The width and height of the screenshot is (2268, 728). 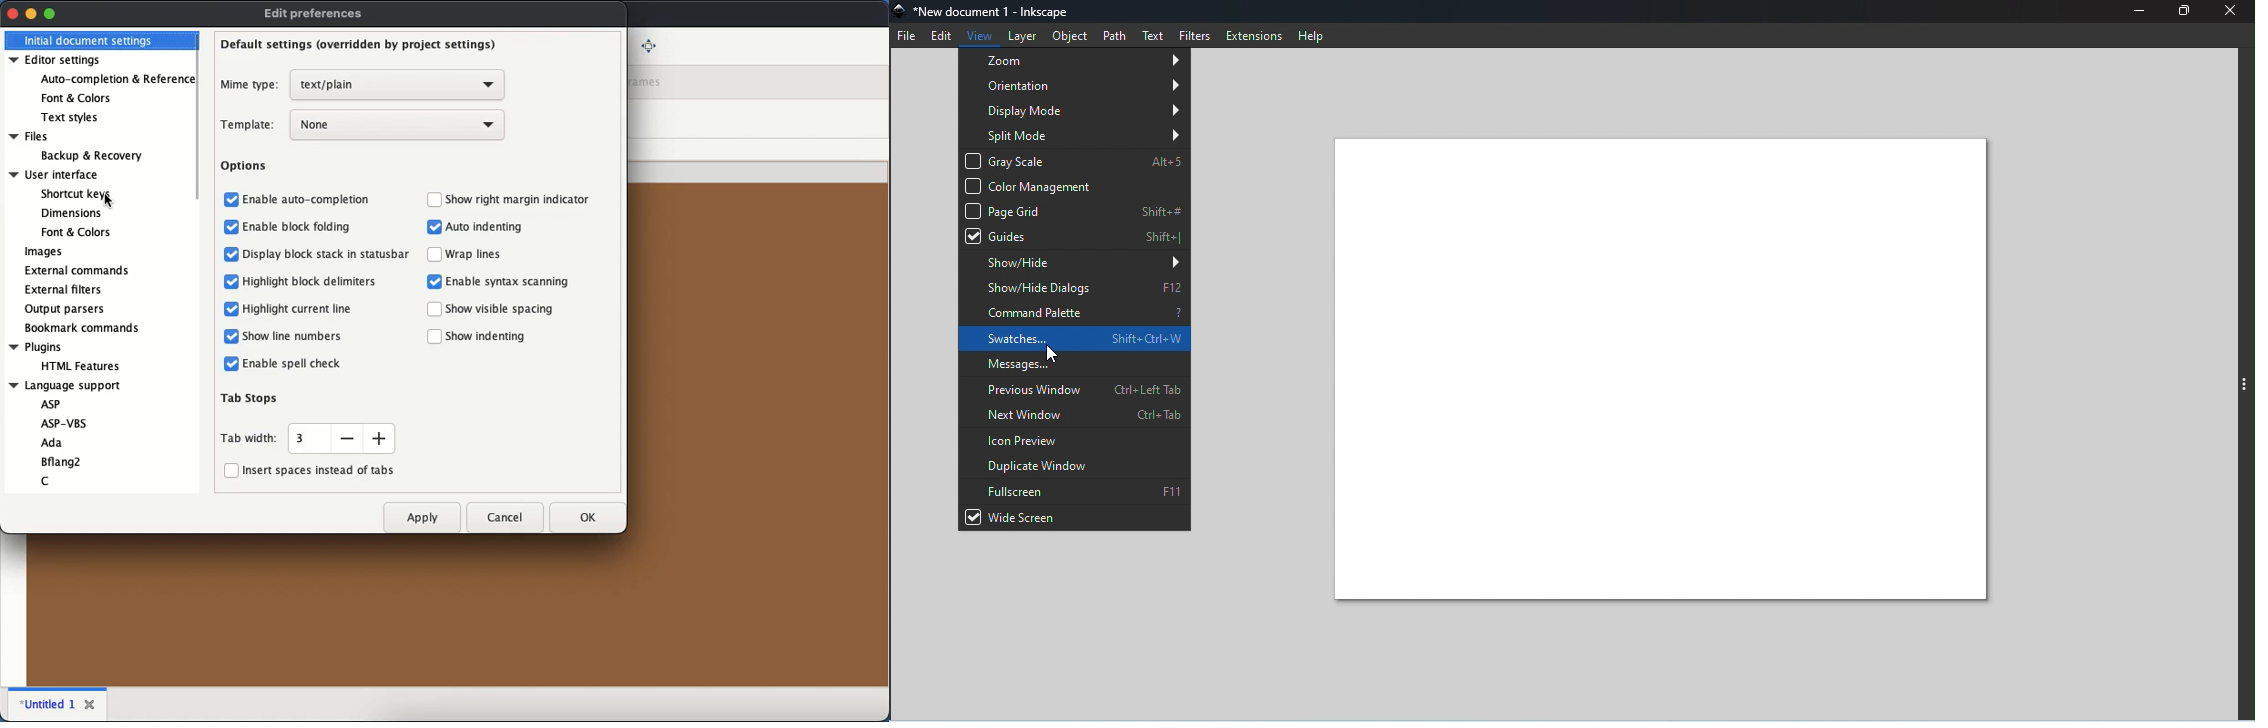 What do you see at coordinates (2245, 386) in the screenshot?
I see `Toggle command panel` at bounding box center [2245, 386].